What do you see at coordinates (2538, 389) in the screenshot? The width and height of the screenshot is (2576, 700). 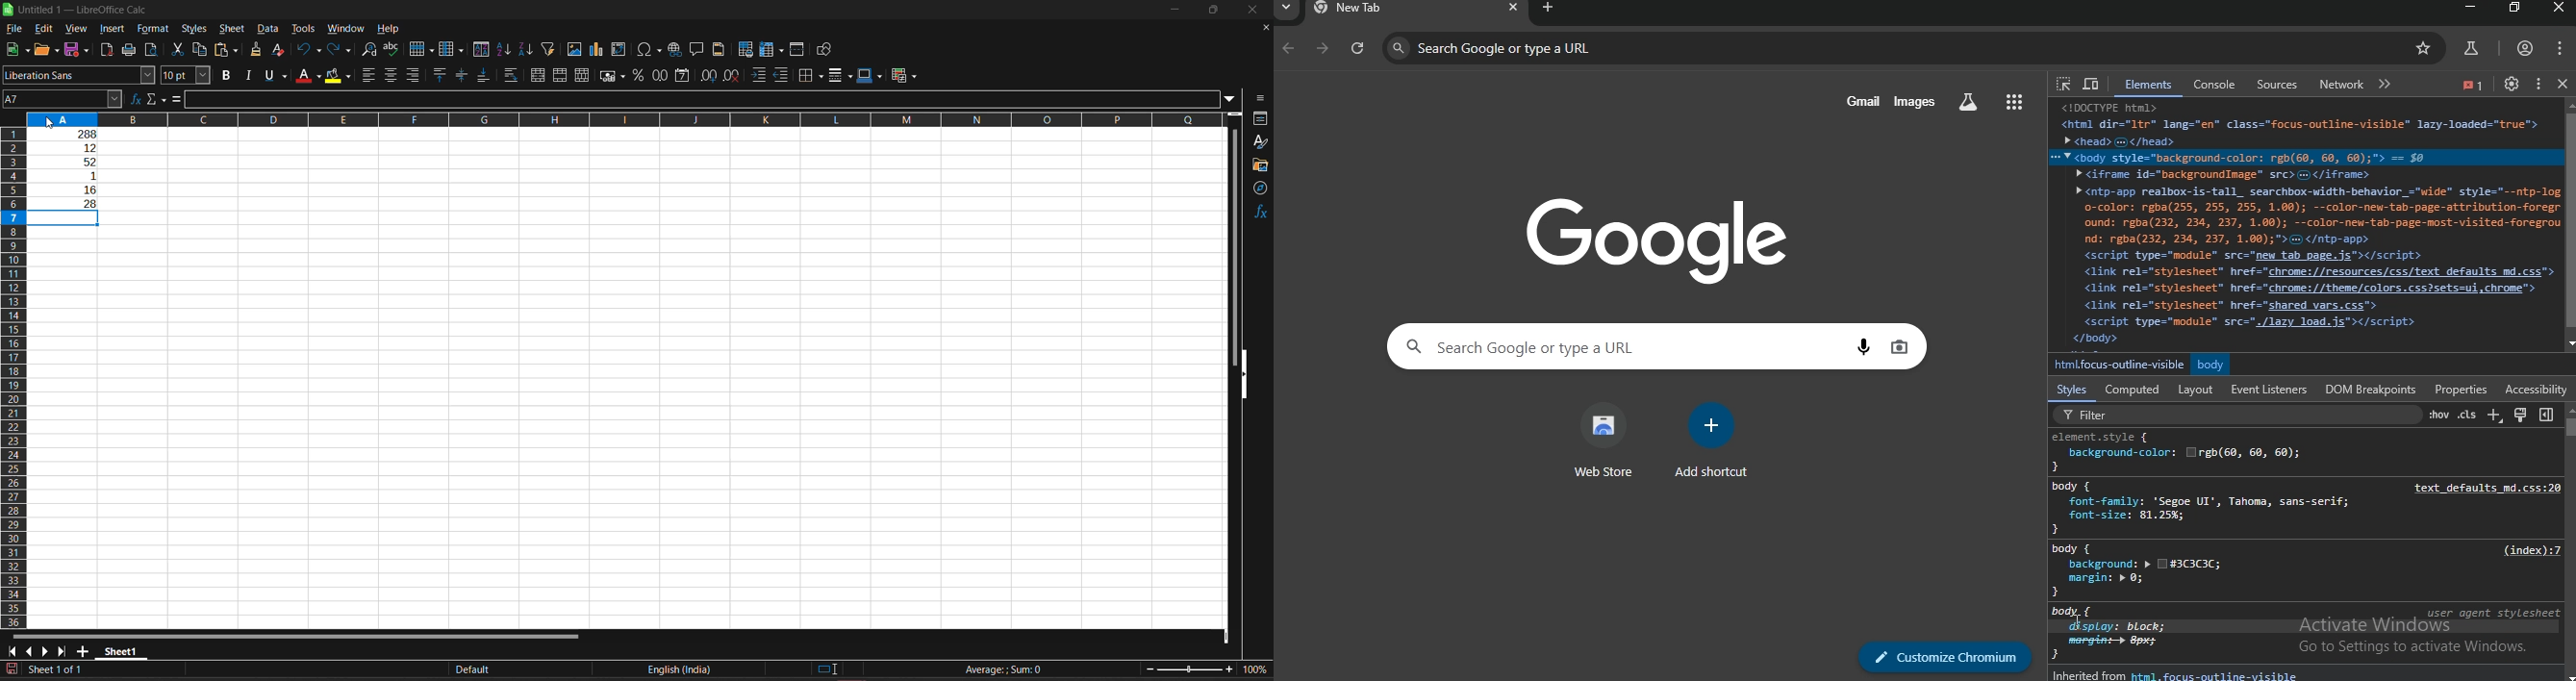 I see `Accessibility` at bounding box center [2538, 389].